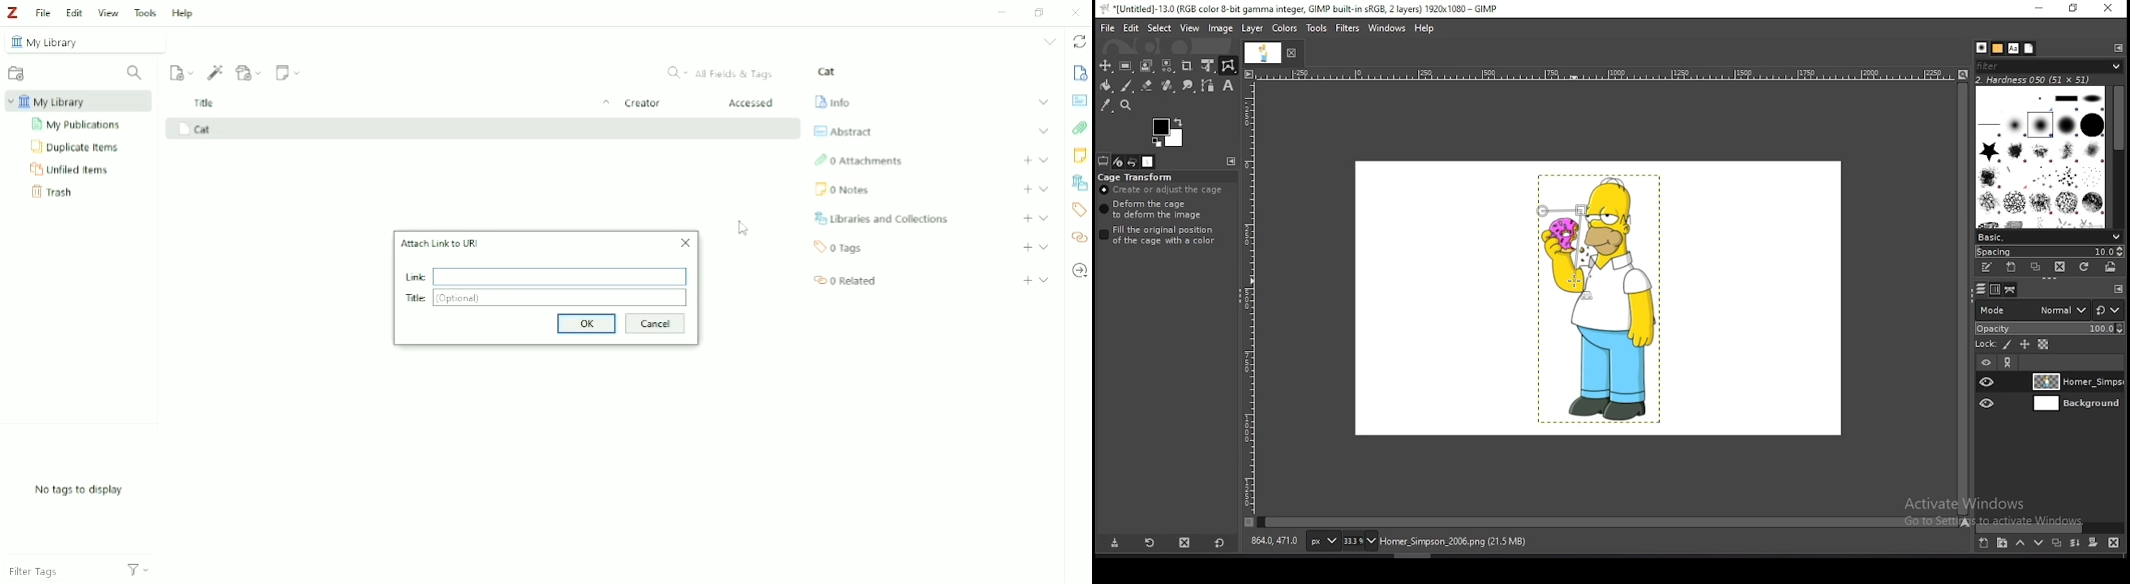 The height and width of the screenshot is (588, 2156). What do you see at coordinates (1051, 41) in the screenshot?
I see `List all tabs` at bounding box center [1051, 41].